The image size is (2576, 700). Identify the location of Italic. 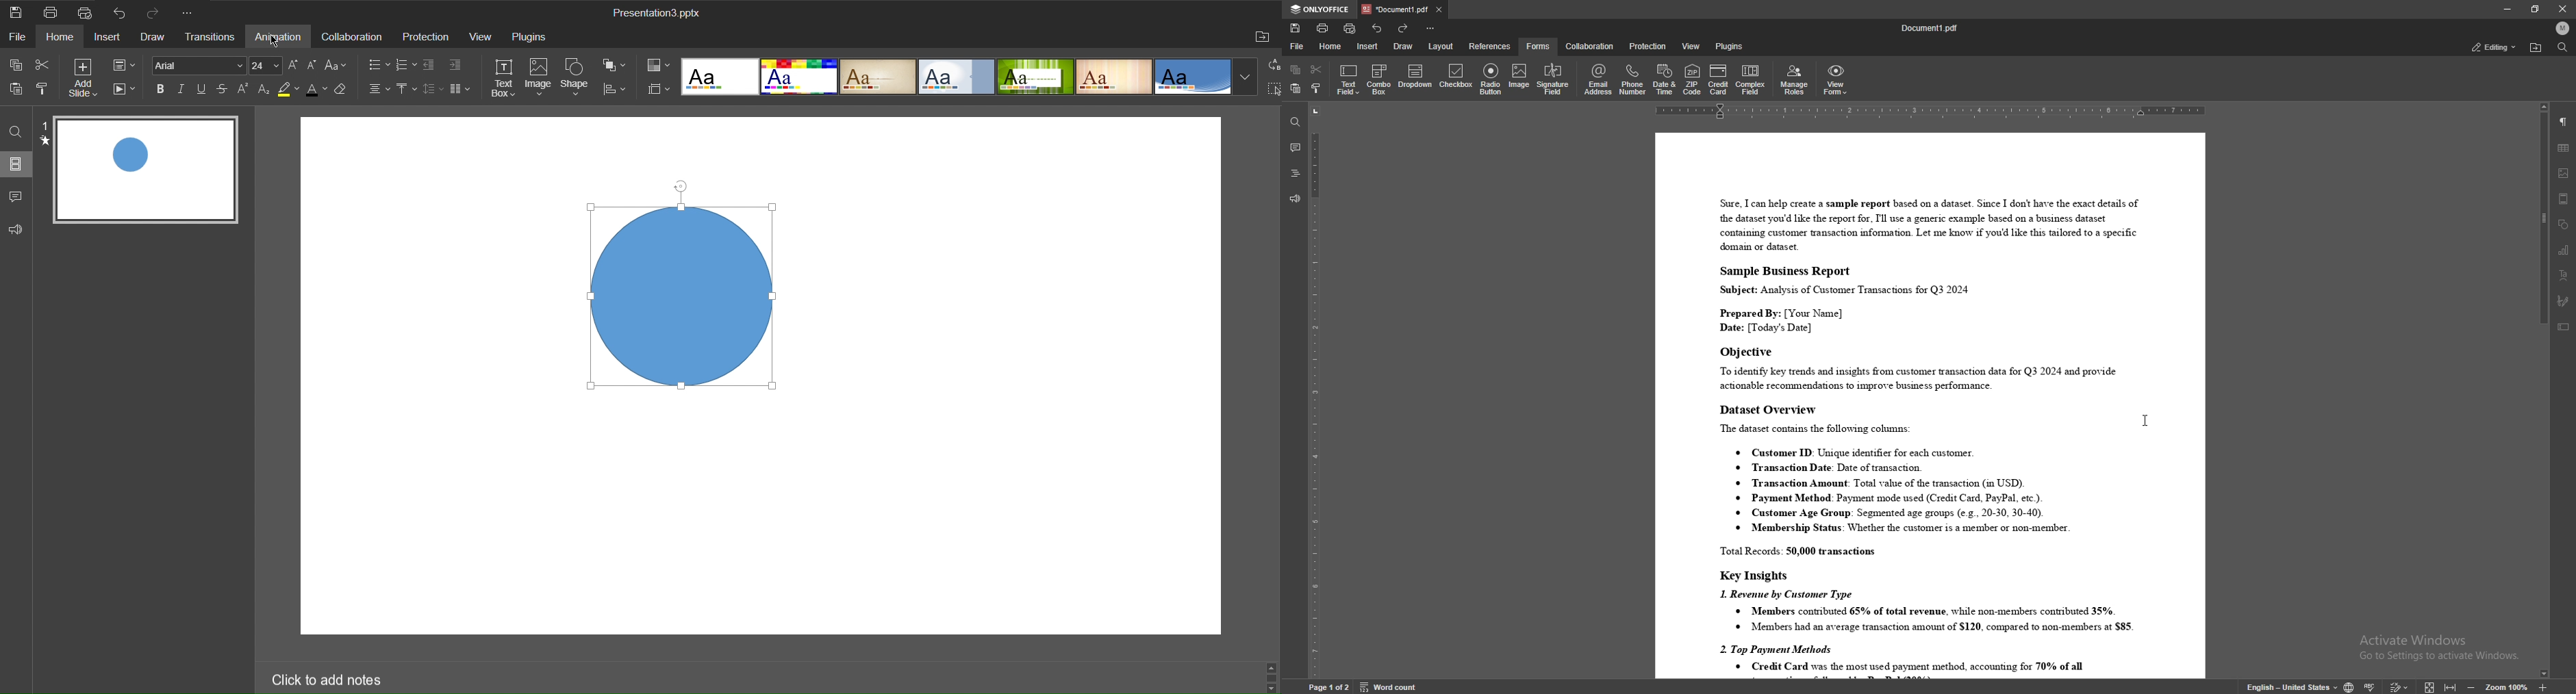
(184, 90).